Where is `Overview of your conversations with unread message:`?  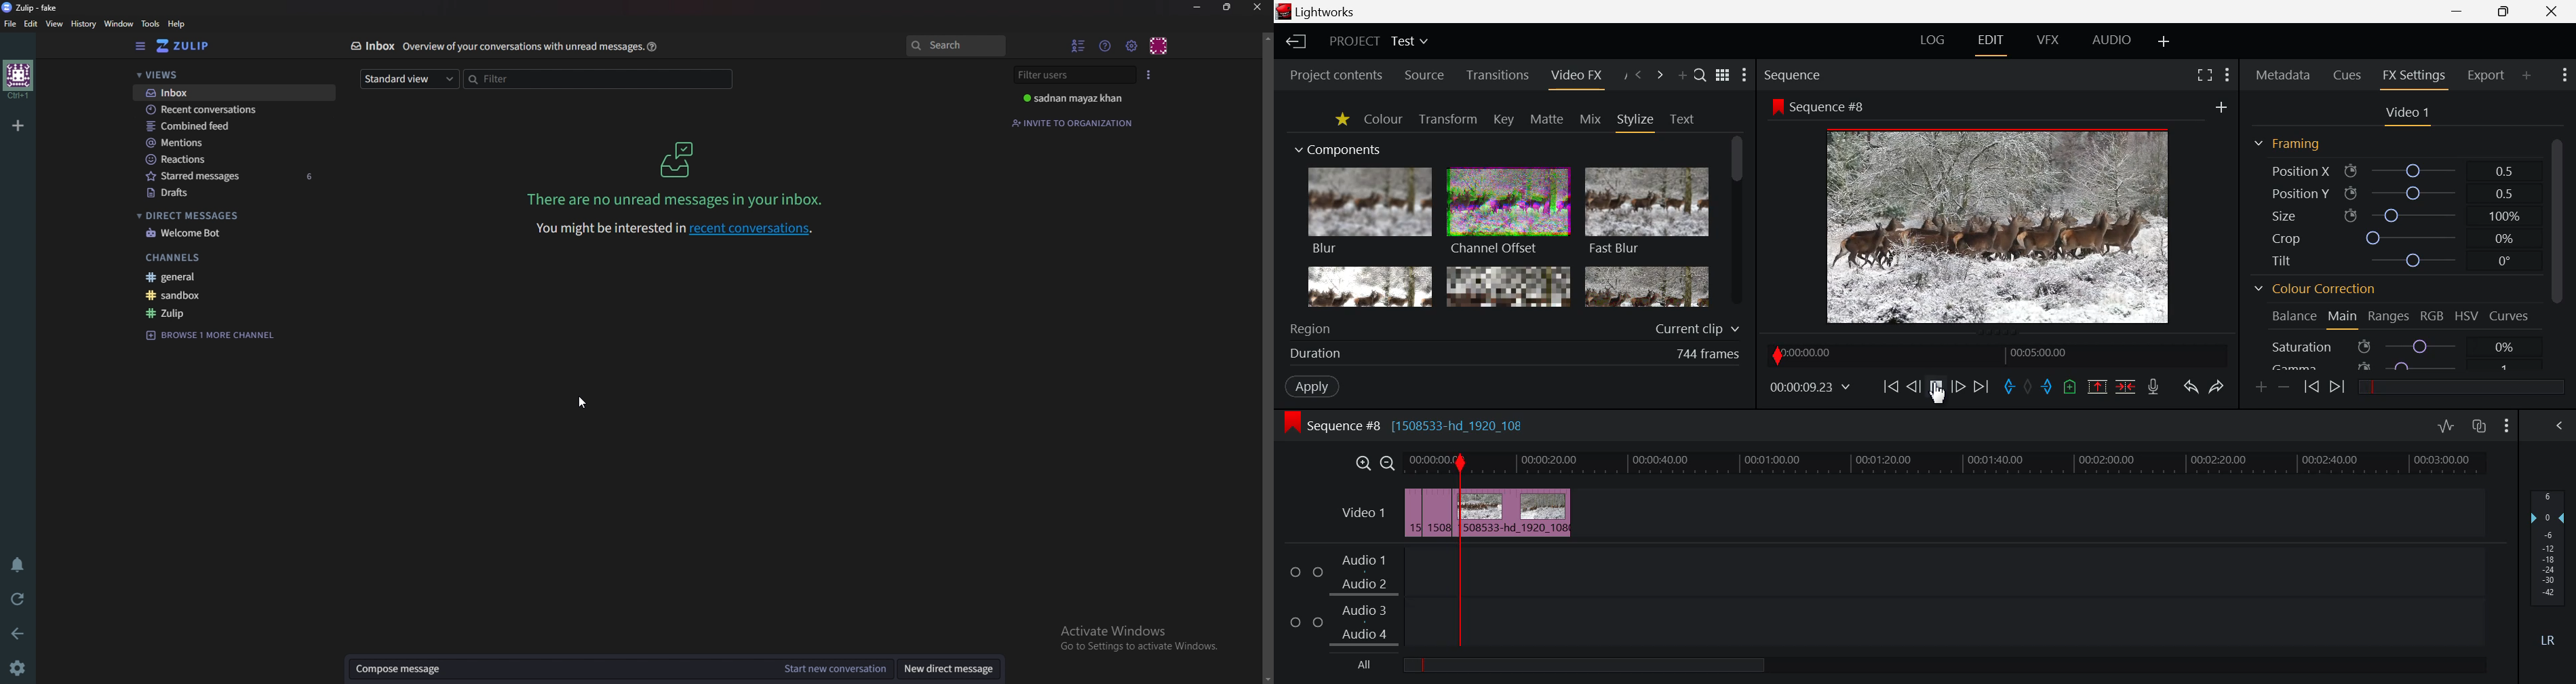
Overview of your conversations with unread message: is located at coordinates (522, 48).